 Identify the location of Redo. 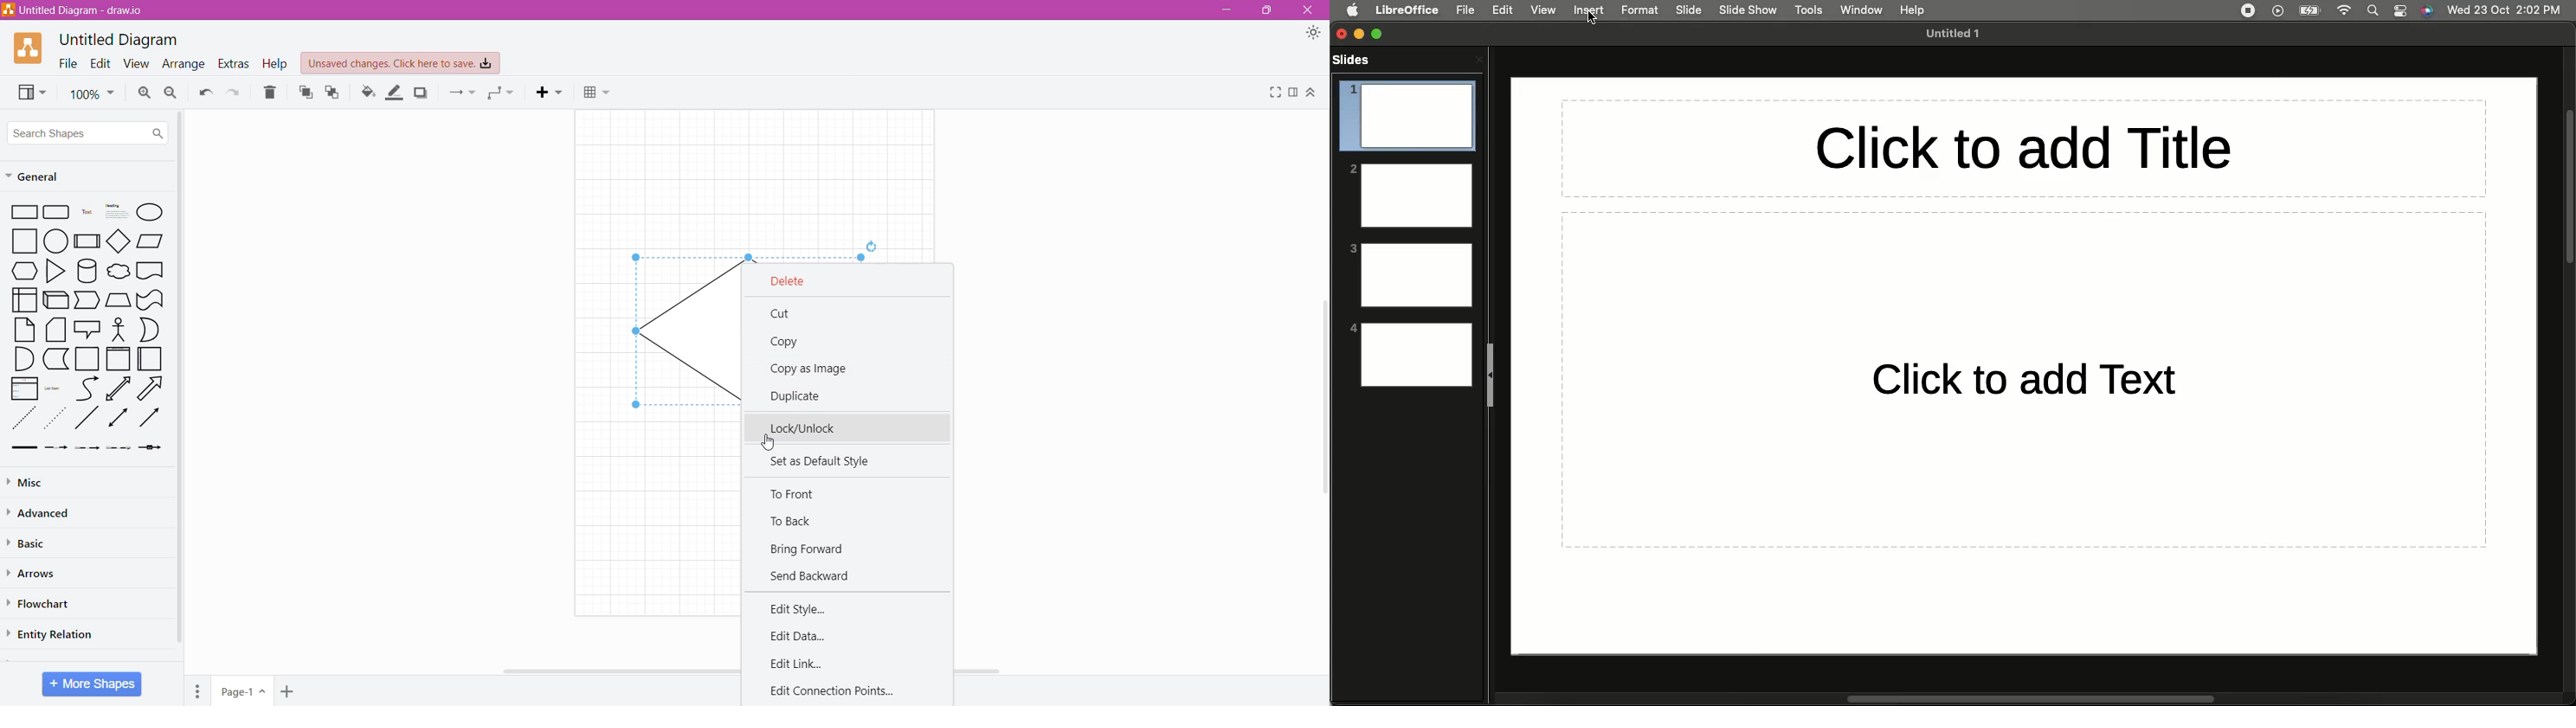
(233, 93).